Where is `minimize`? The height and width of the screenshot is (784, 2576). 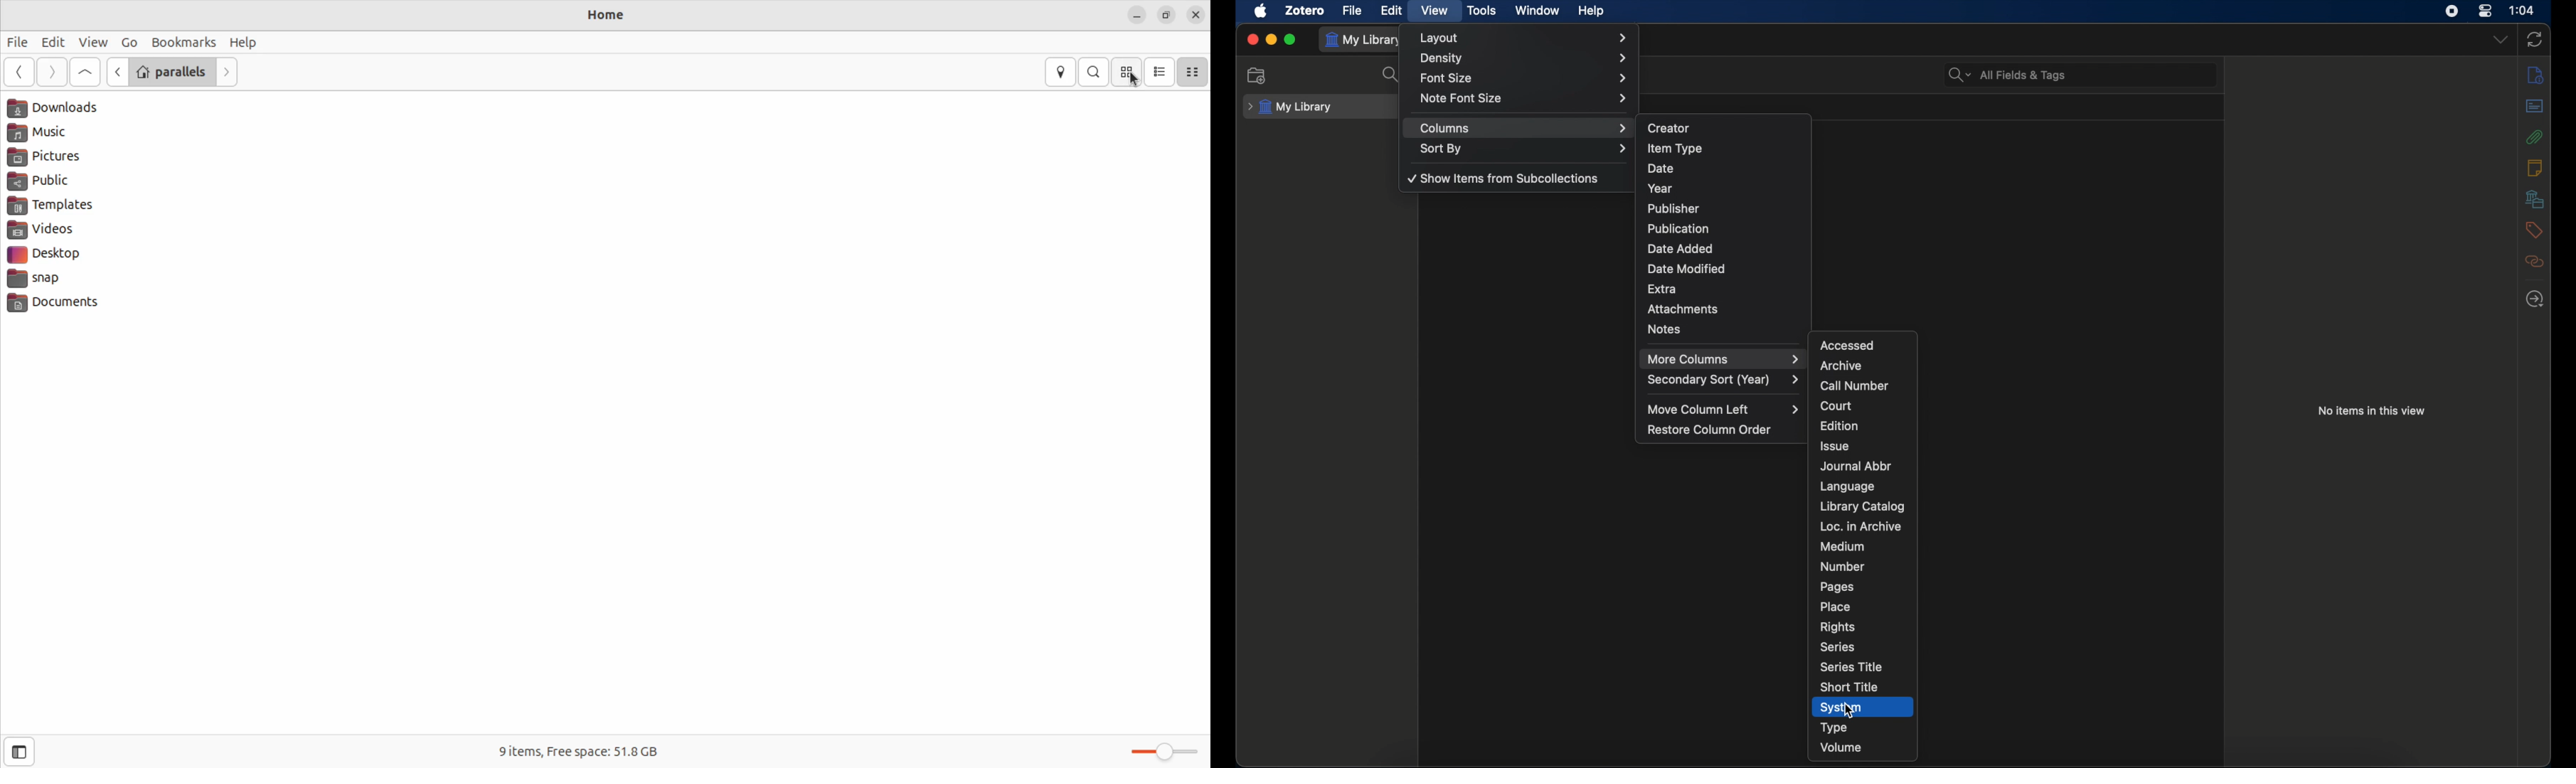 minimize is located at coordinates (1271, 39).